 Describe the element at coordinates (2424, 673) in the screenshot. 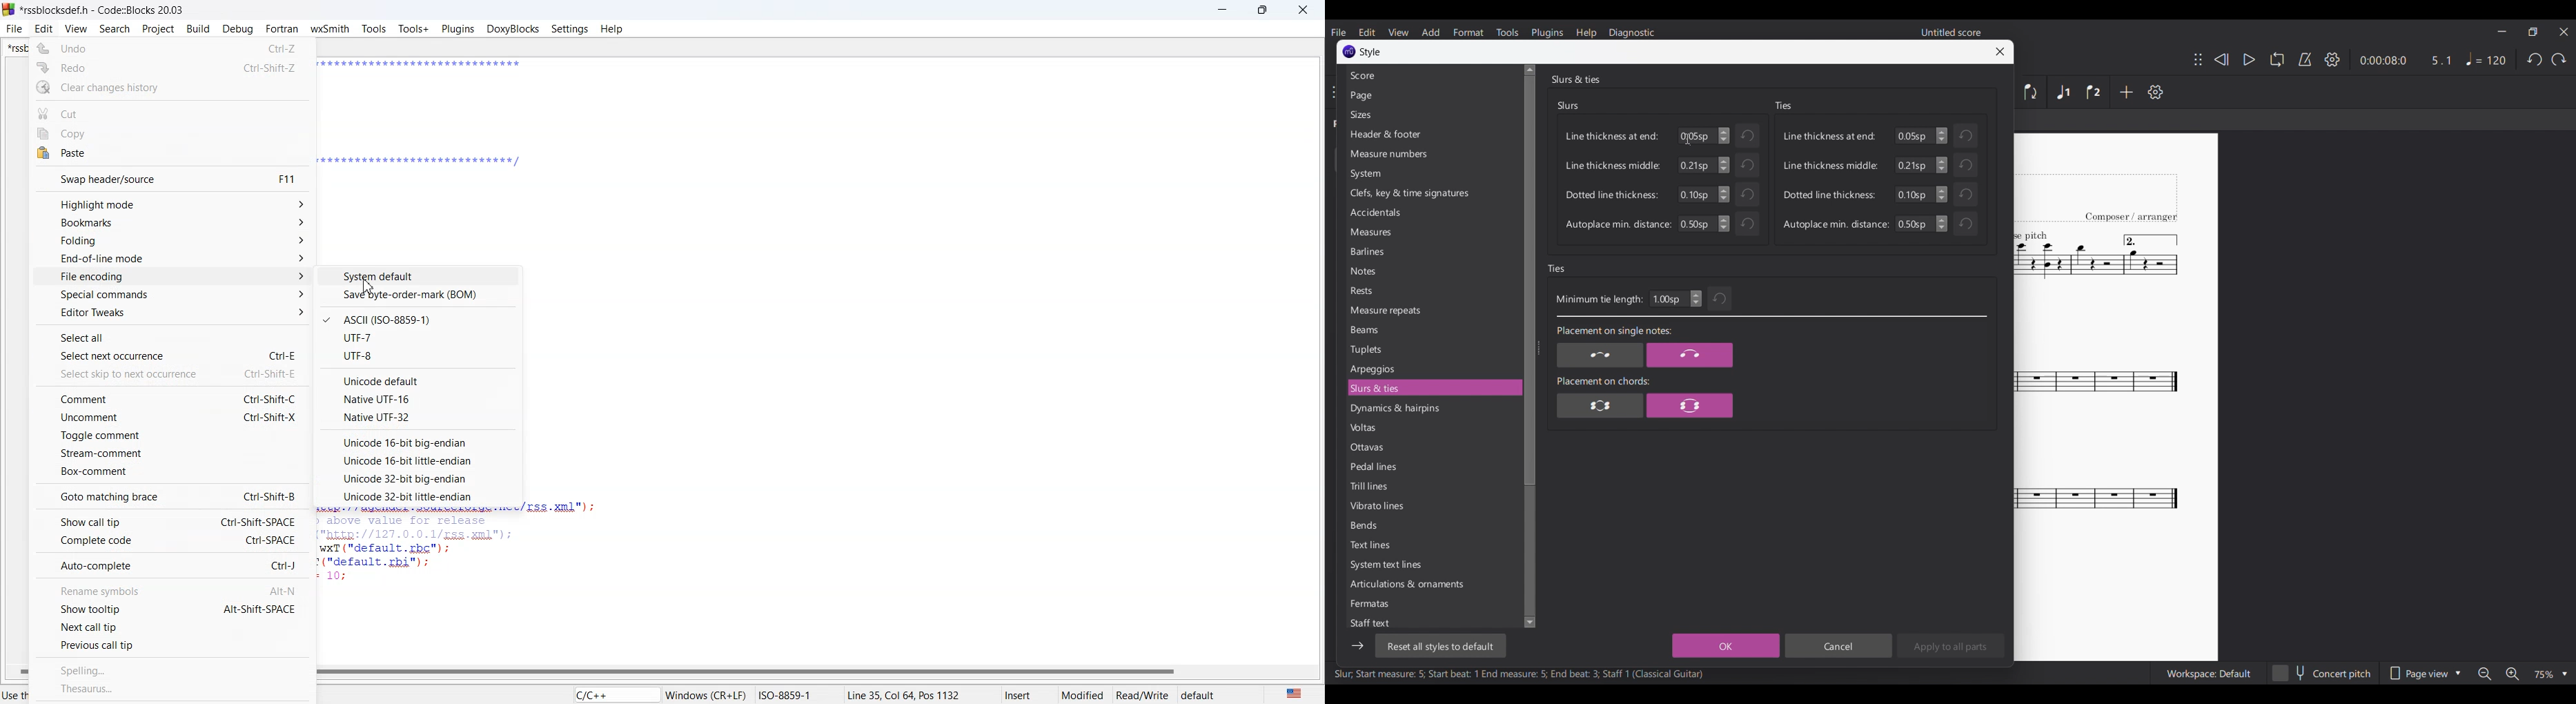

I see `Page view options` at that location.